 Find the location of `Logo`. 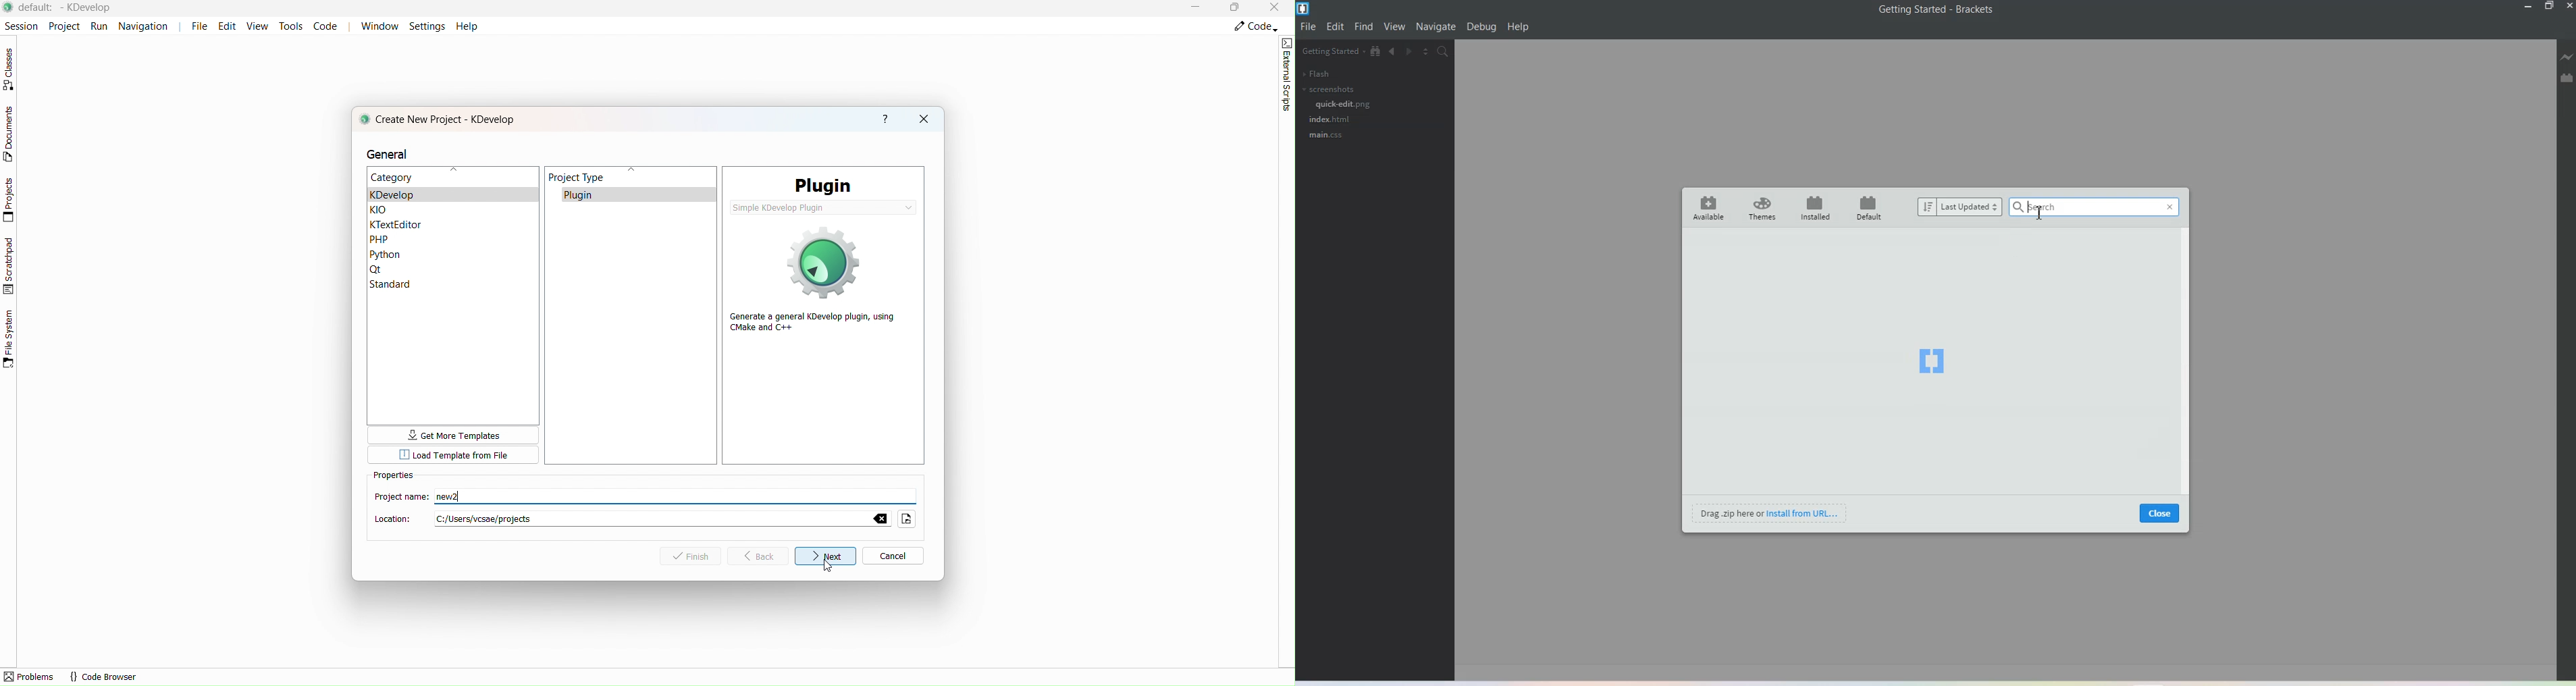

Logo is located at coordinates (1932, 362).